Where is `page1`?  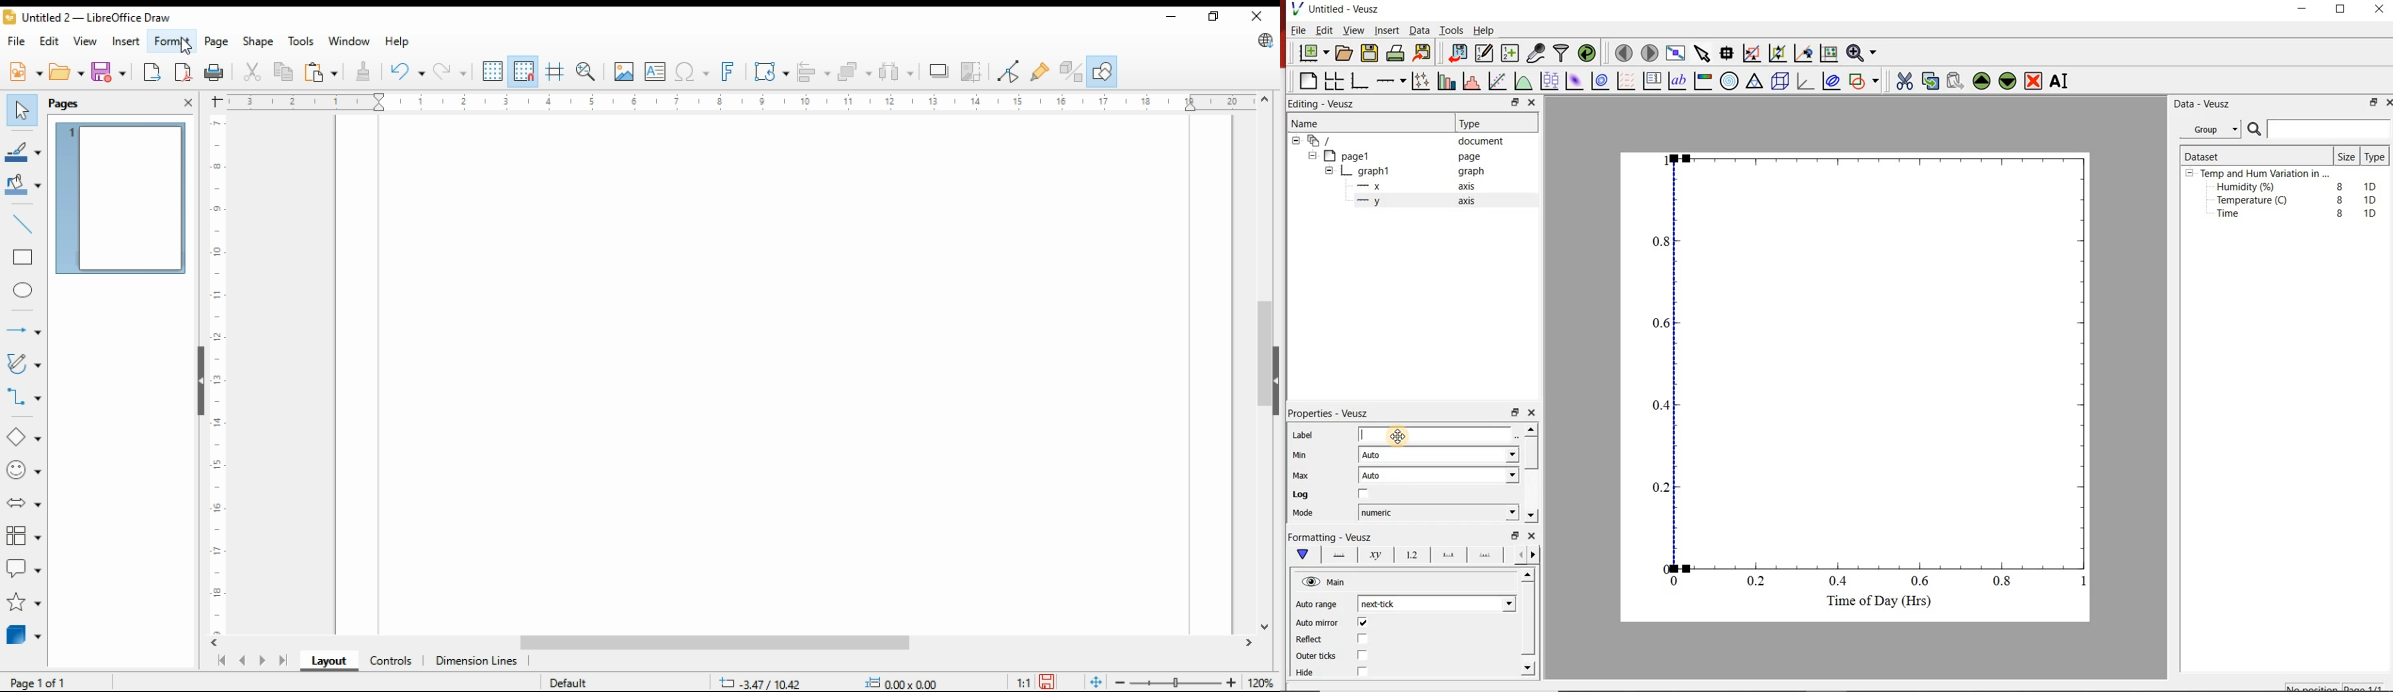
page1 is located at coordinates (1354, 155).